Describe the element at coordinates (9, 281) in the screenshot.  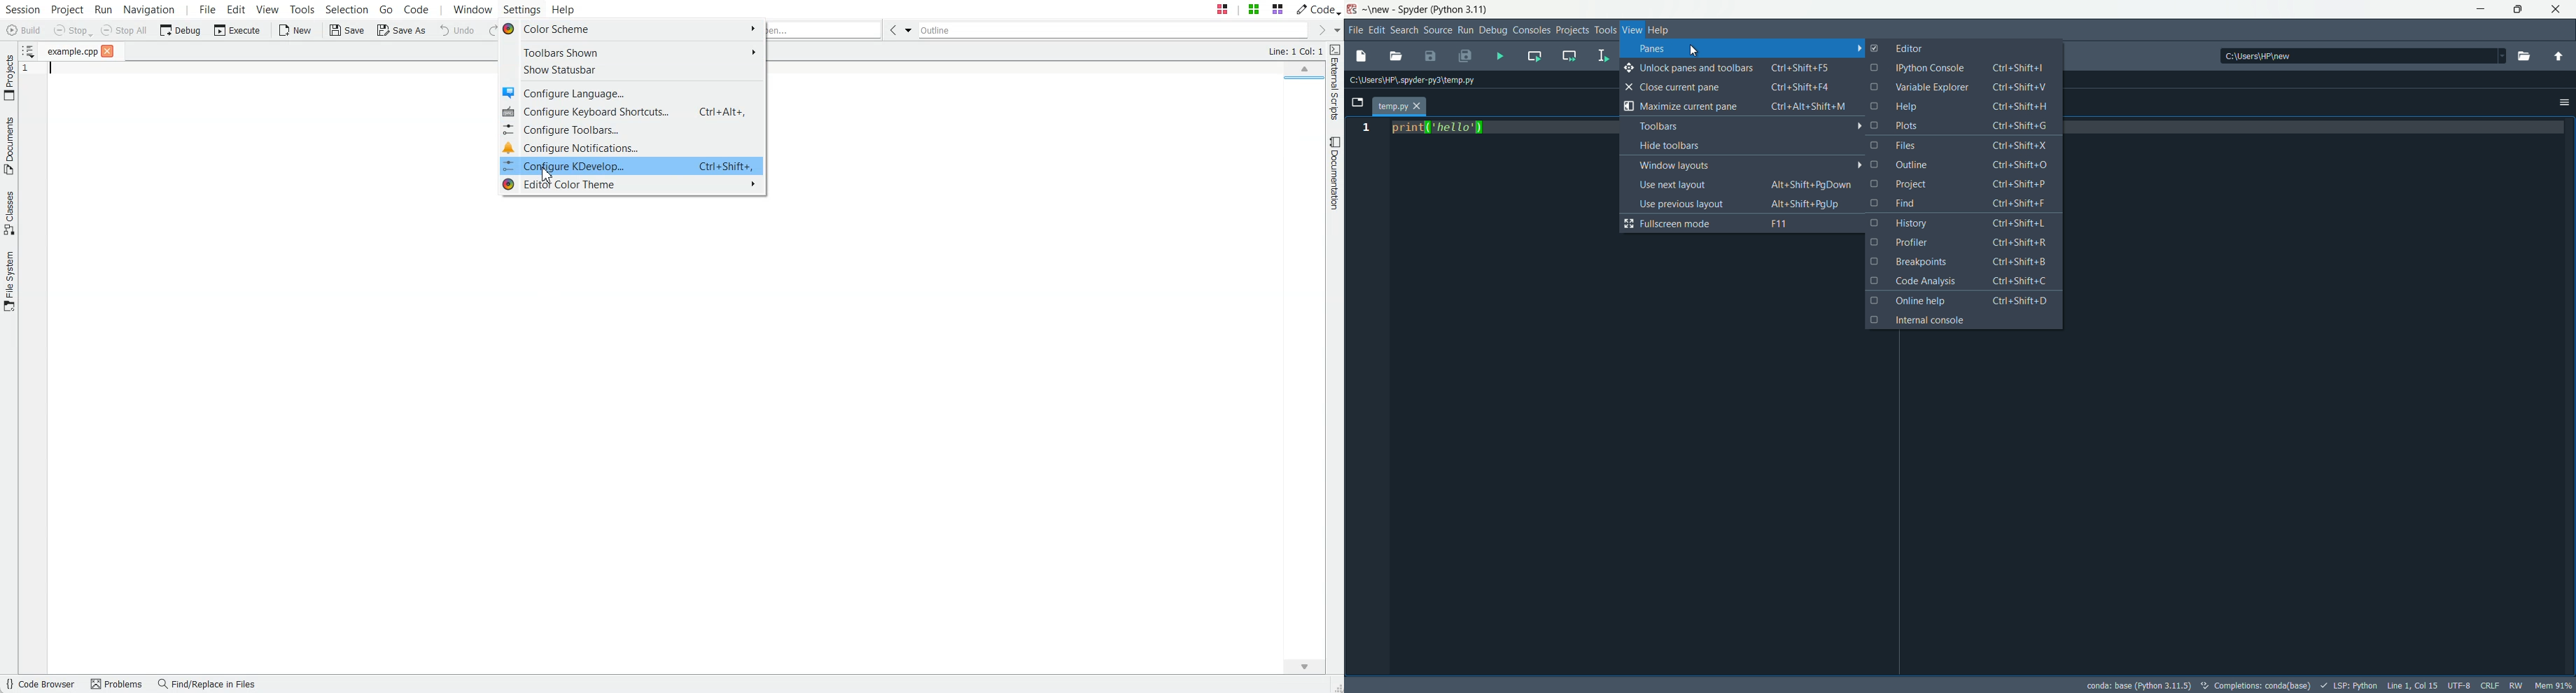
I see `File System` at that location.